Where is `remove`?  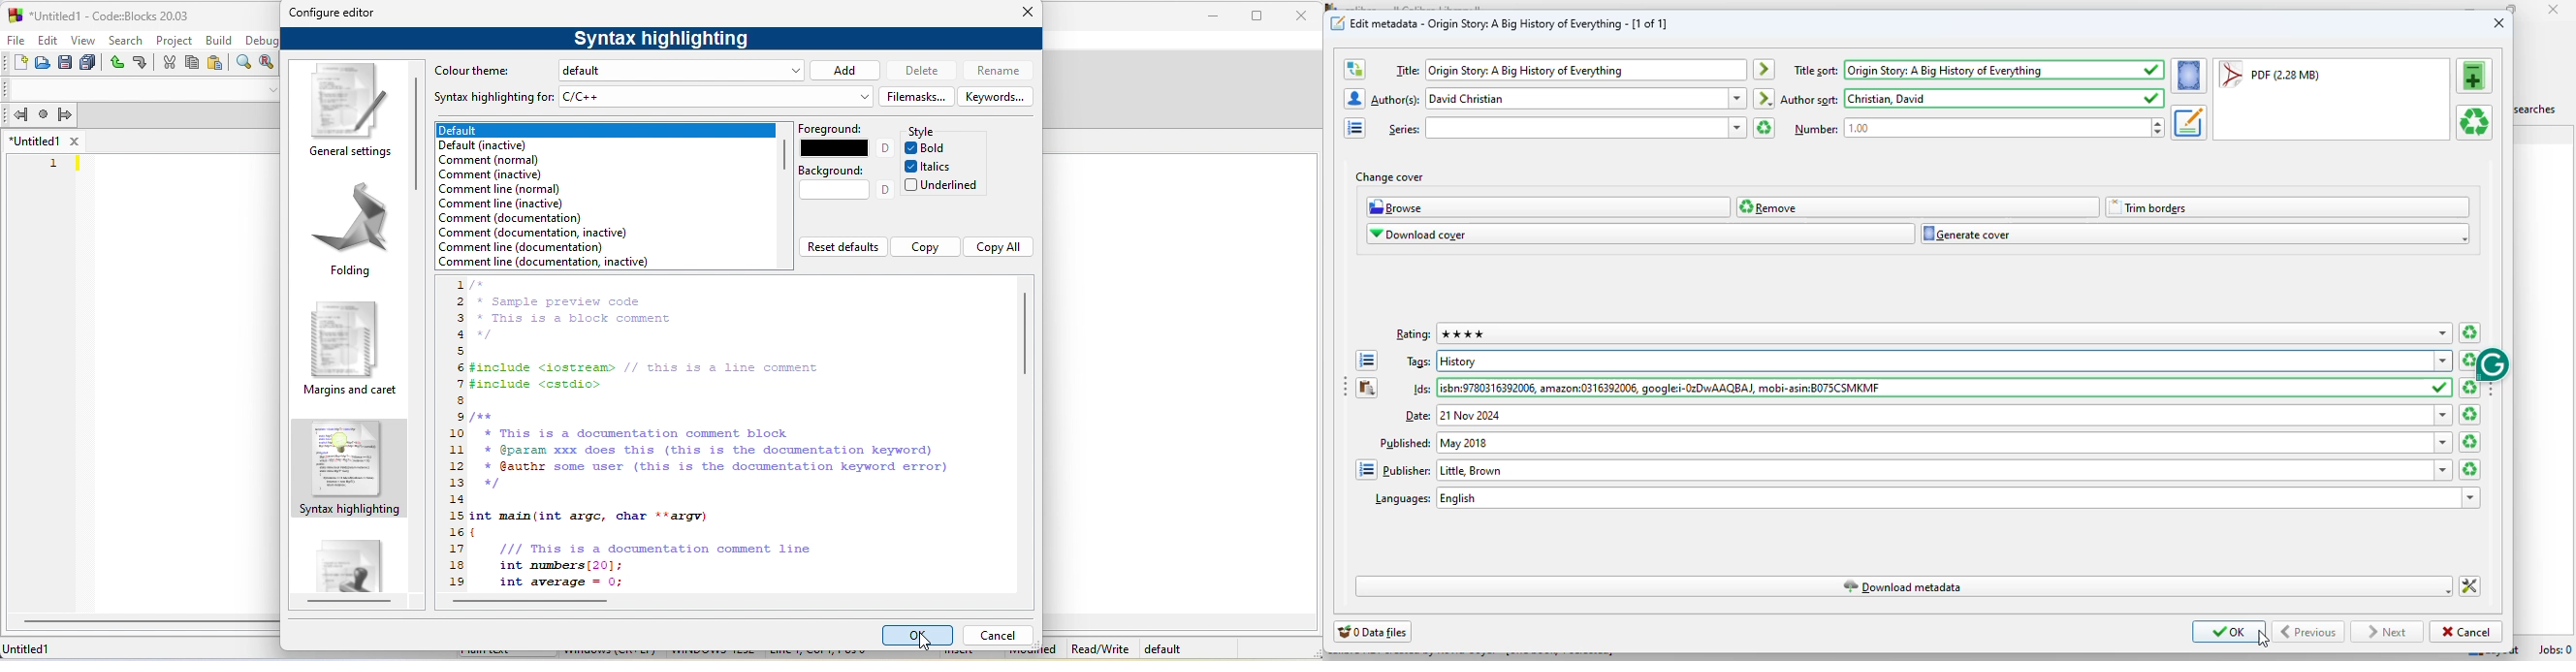 remove is located at coordinates (1919, 207).